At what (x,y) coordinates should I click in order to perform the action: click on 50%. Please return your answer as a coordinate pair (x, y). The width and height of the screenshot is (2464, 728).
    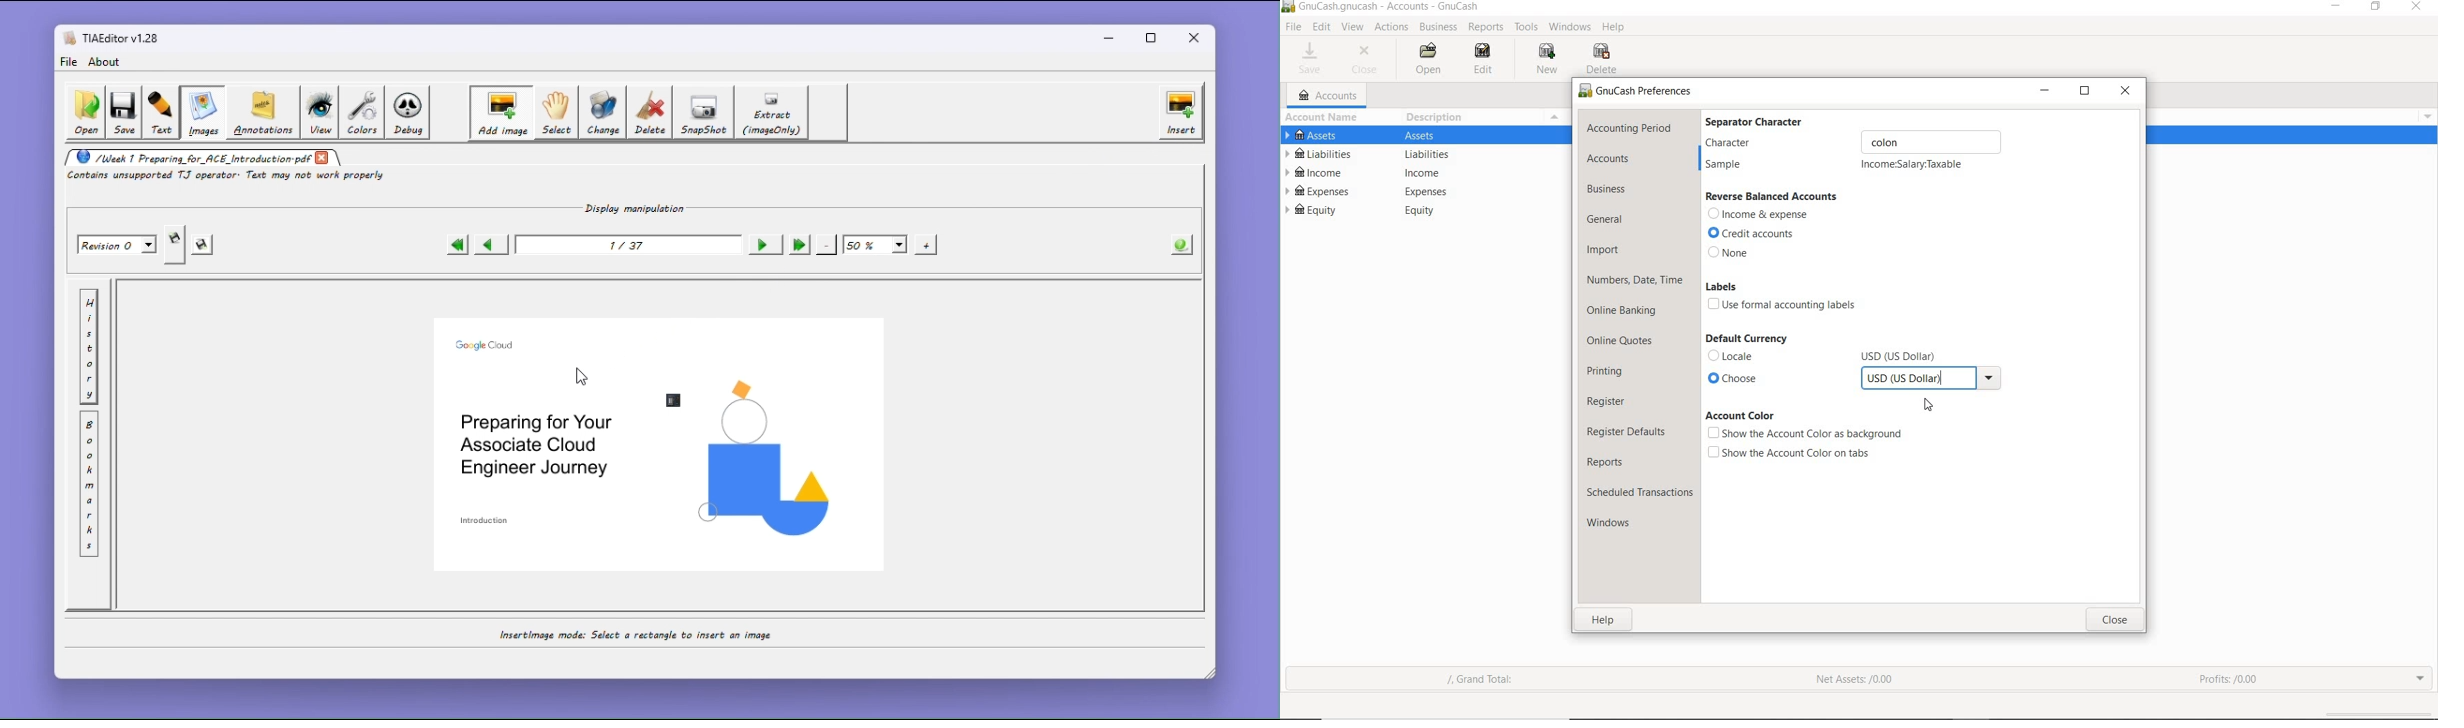
    Looking at the image, I should click on (875, 244).